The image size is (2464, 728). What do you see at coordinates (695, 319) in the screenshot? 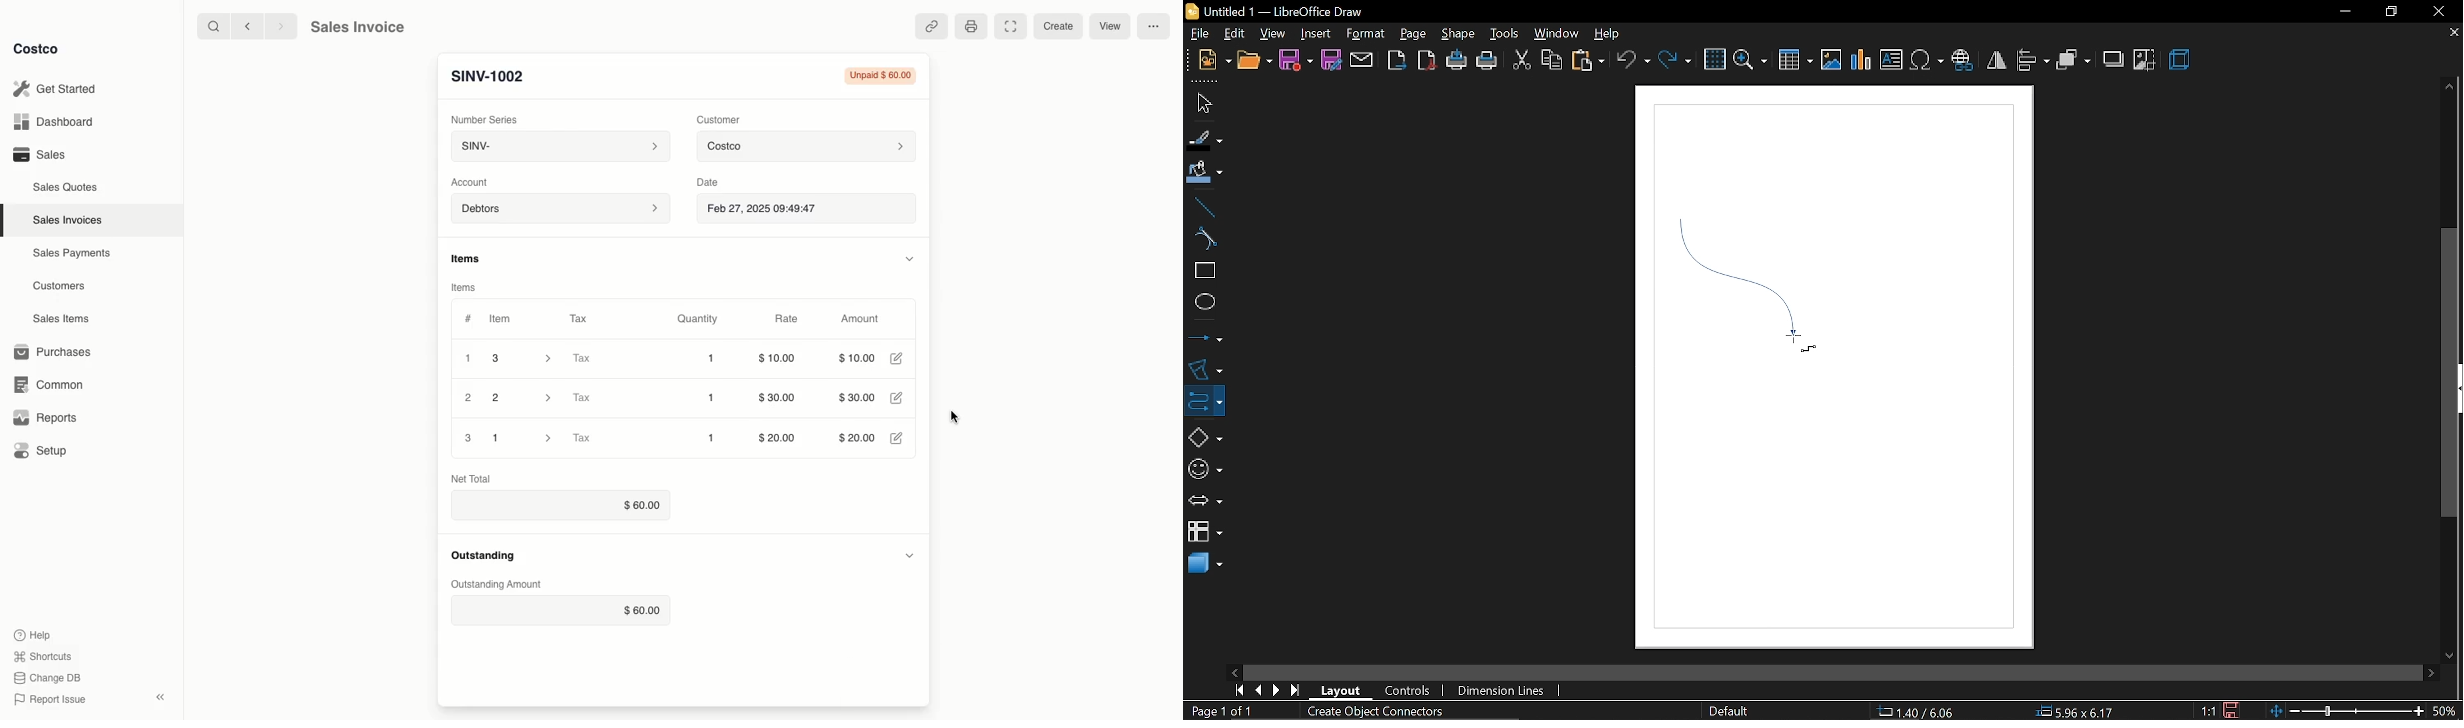
I see `Quantity` at bounding box center [695, 319].